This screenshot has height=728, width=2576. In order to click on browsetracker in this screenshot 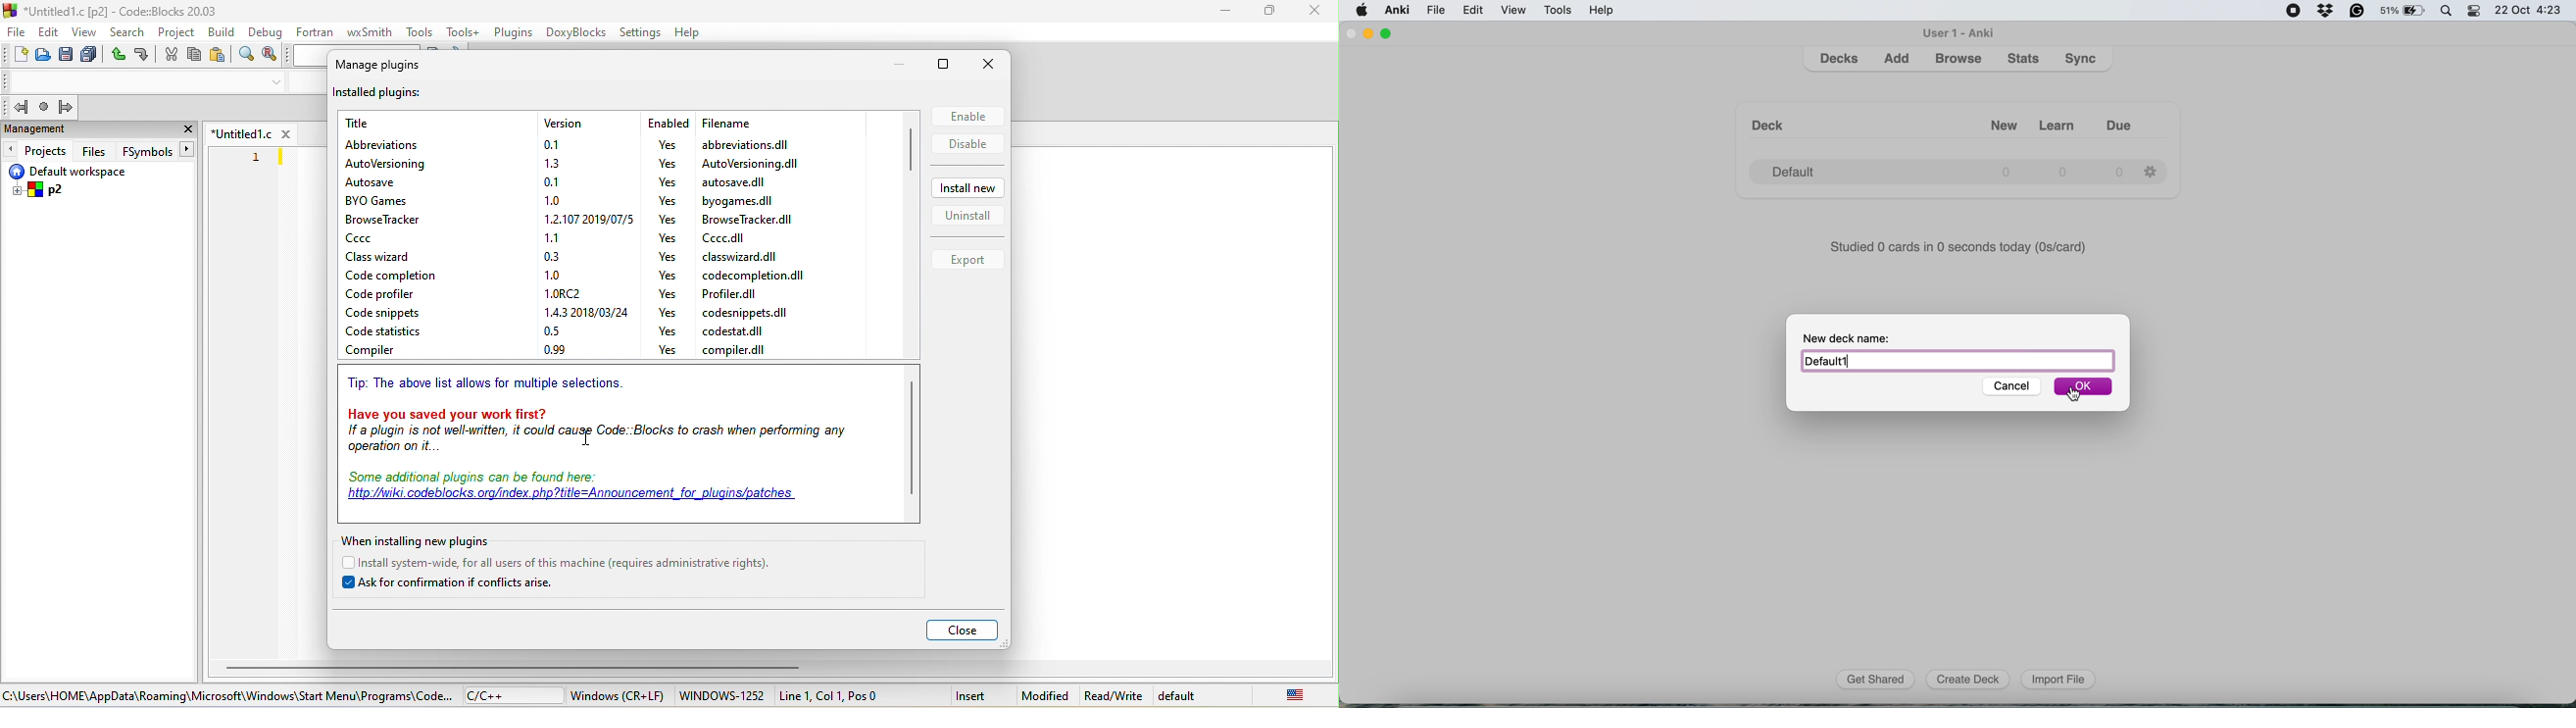, I will do `click(746, 219)`.